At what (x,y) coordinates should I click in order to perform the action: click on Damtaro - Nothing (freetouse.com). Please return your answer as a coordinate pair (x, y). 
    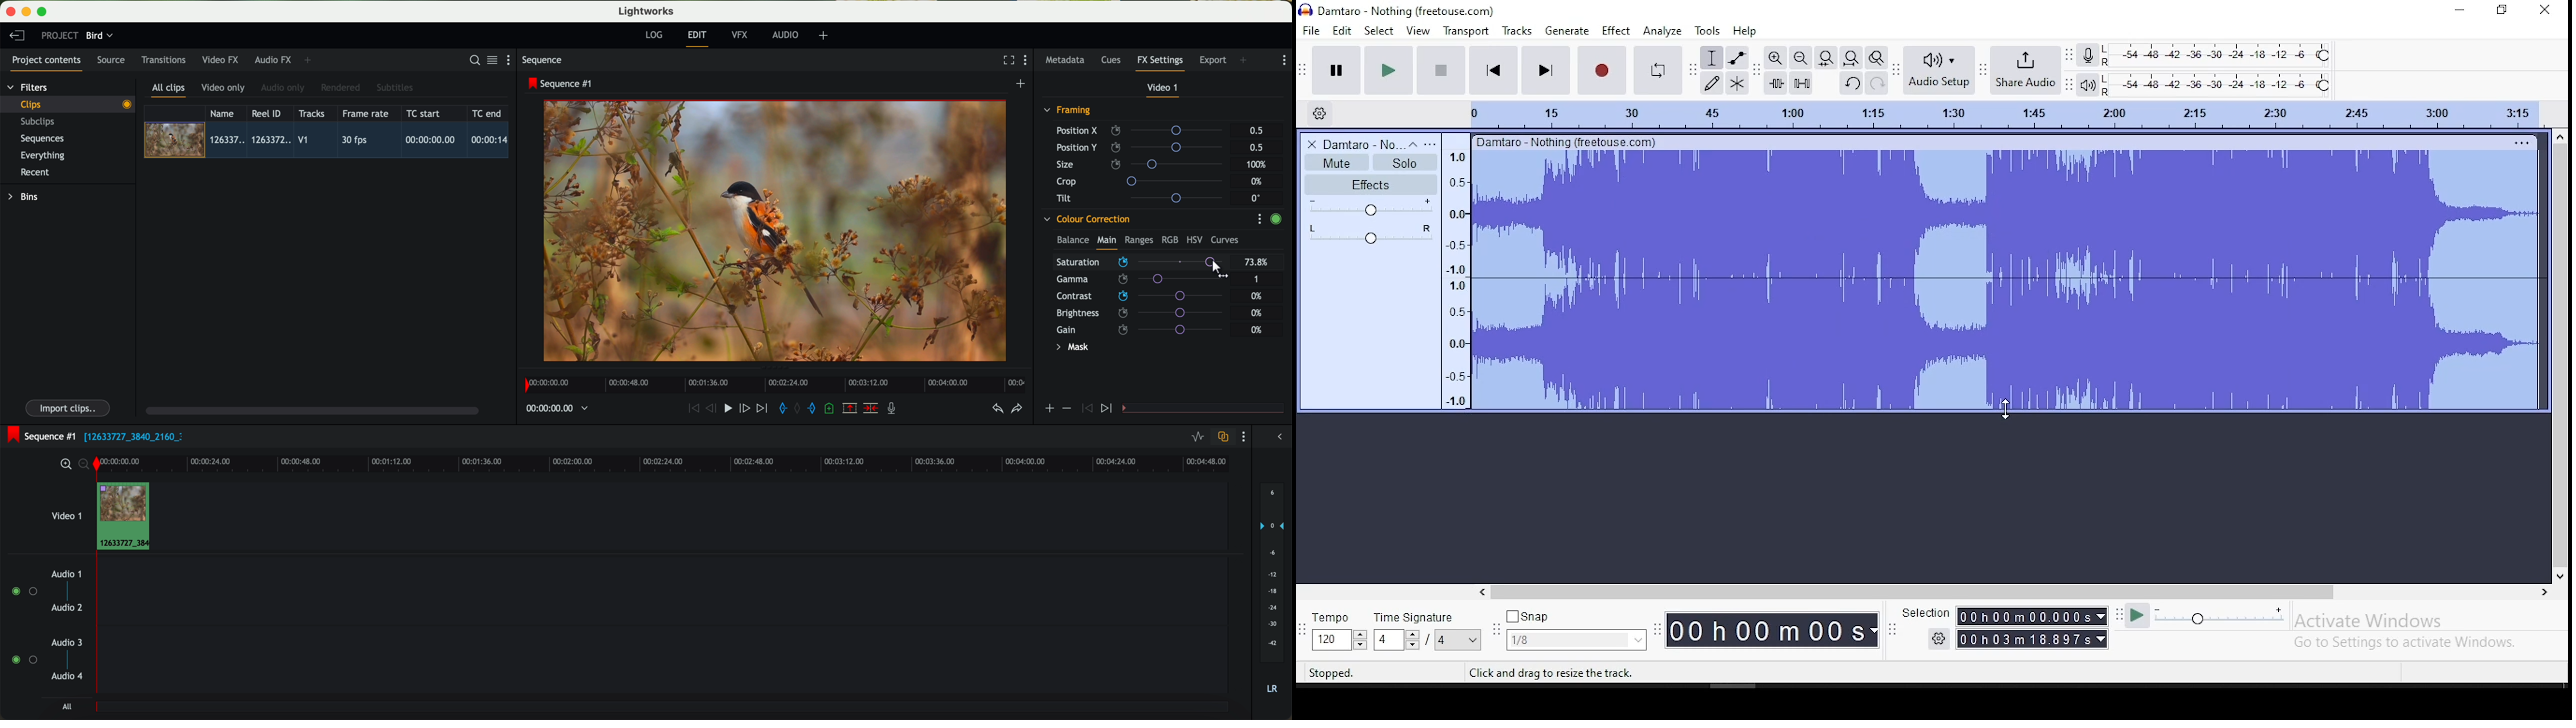
    Looking at the image, I should click on (1396, 11).